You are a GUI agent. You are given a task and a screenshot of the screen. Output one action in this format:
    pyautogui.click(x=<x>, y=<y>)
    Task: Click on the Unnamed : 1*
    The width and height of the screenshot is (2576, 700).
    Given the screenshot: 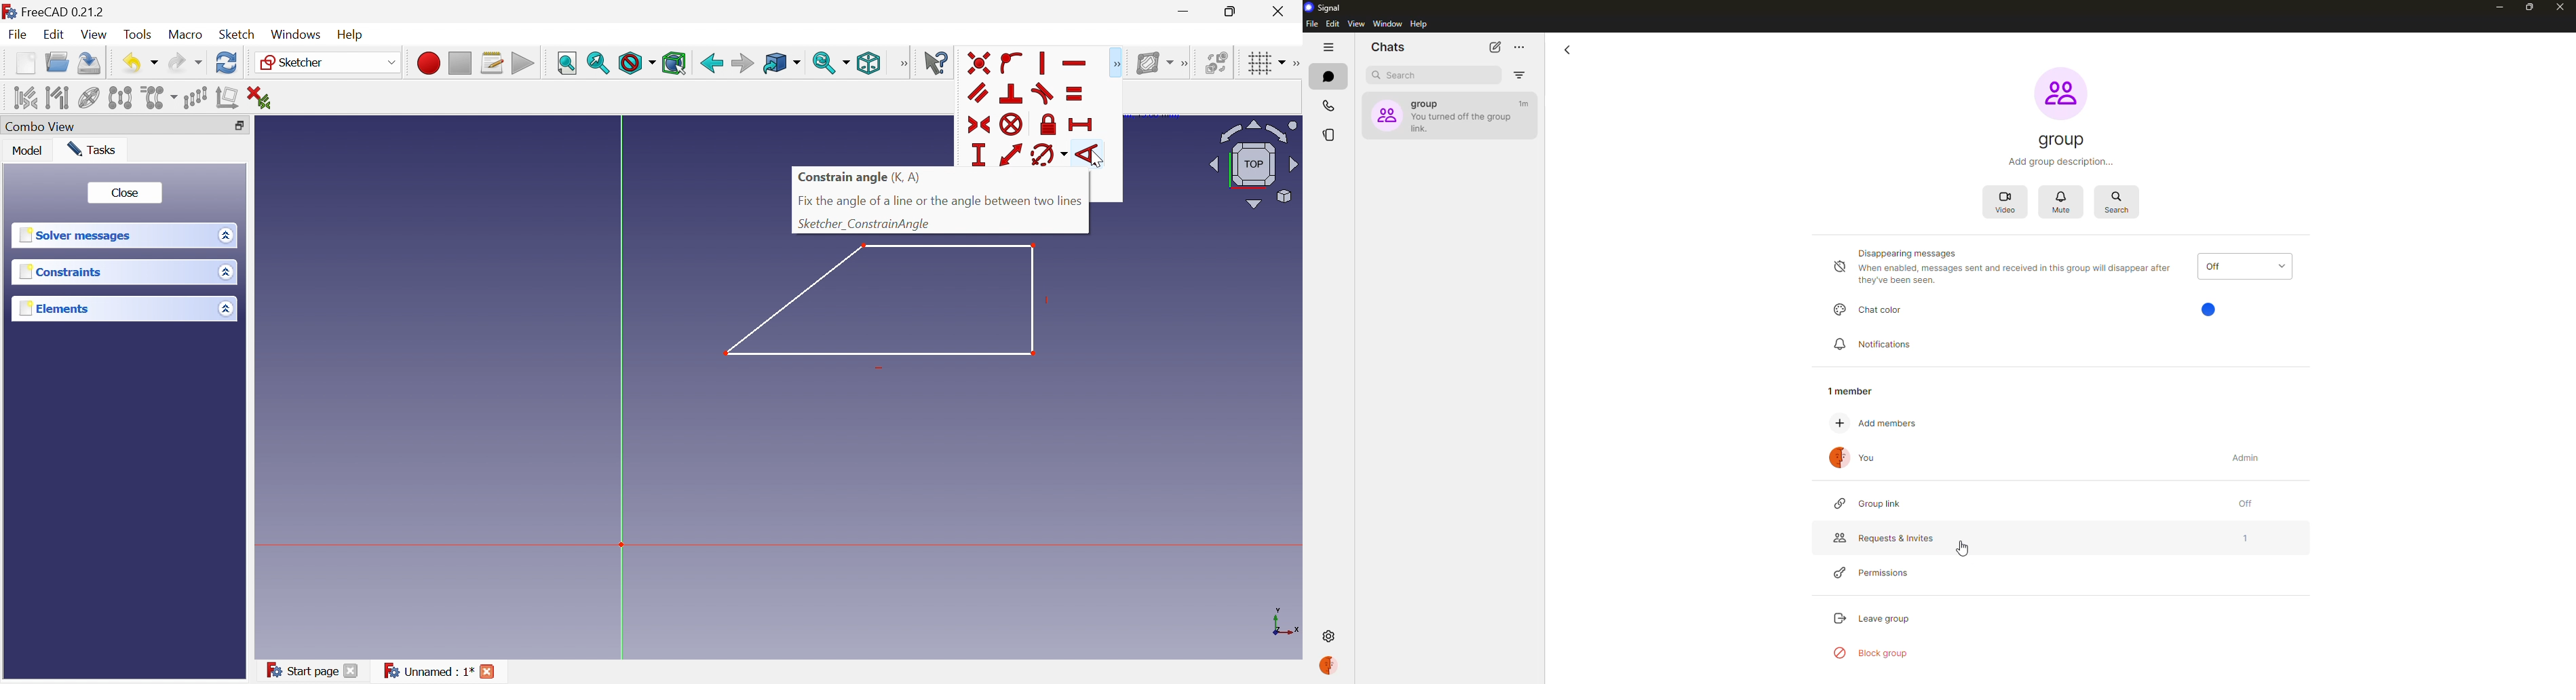 What is the action you would take?
    pyautogui.click(x=428, y=672)
    